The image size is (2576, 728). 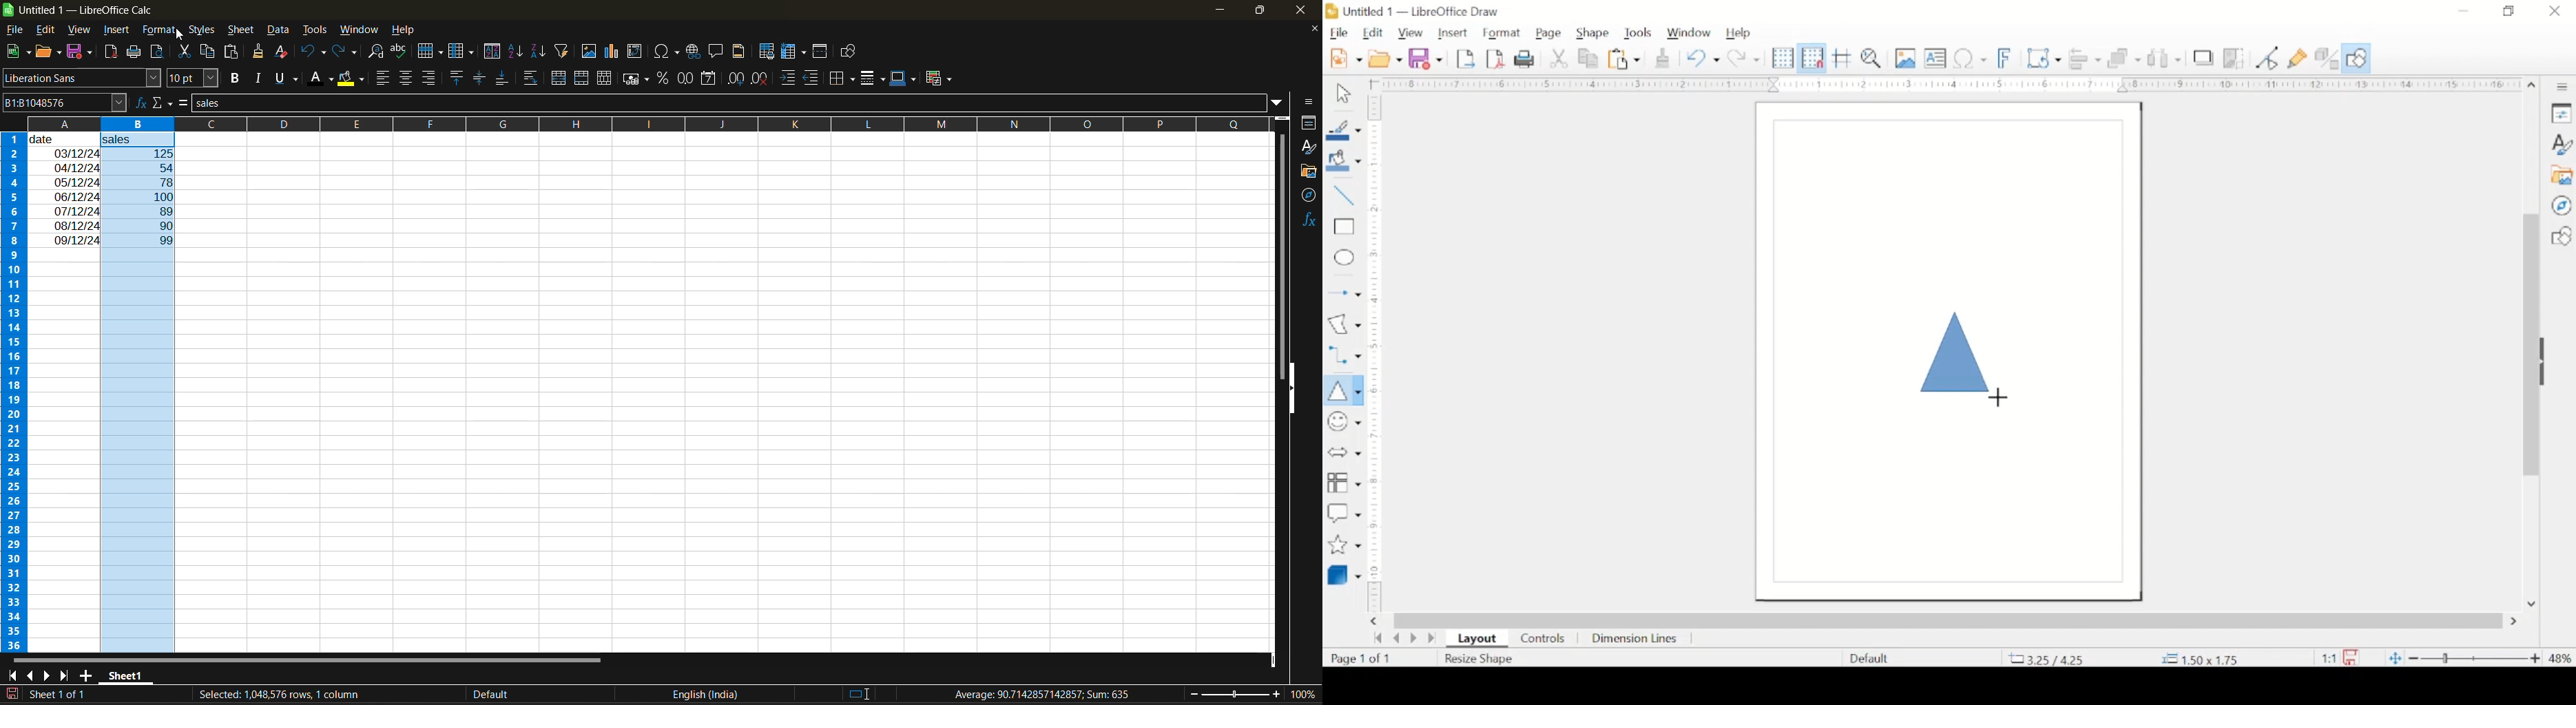 What do you see at coordinates (788, 78) in the screenshot?
I see `increase indent` at bounding box center [788, 78].